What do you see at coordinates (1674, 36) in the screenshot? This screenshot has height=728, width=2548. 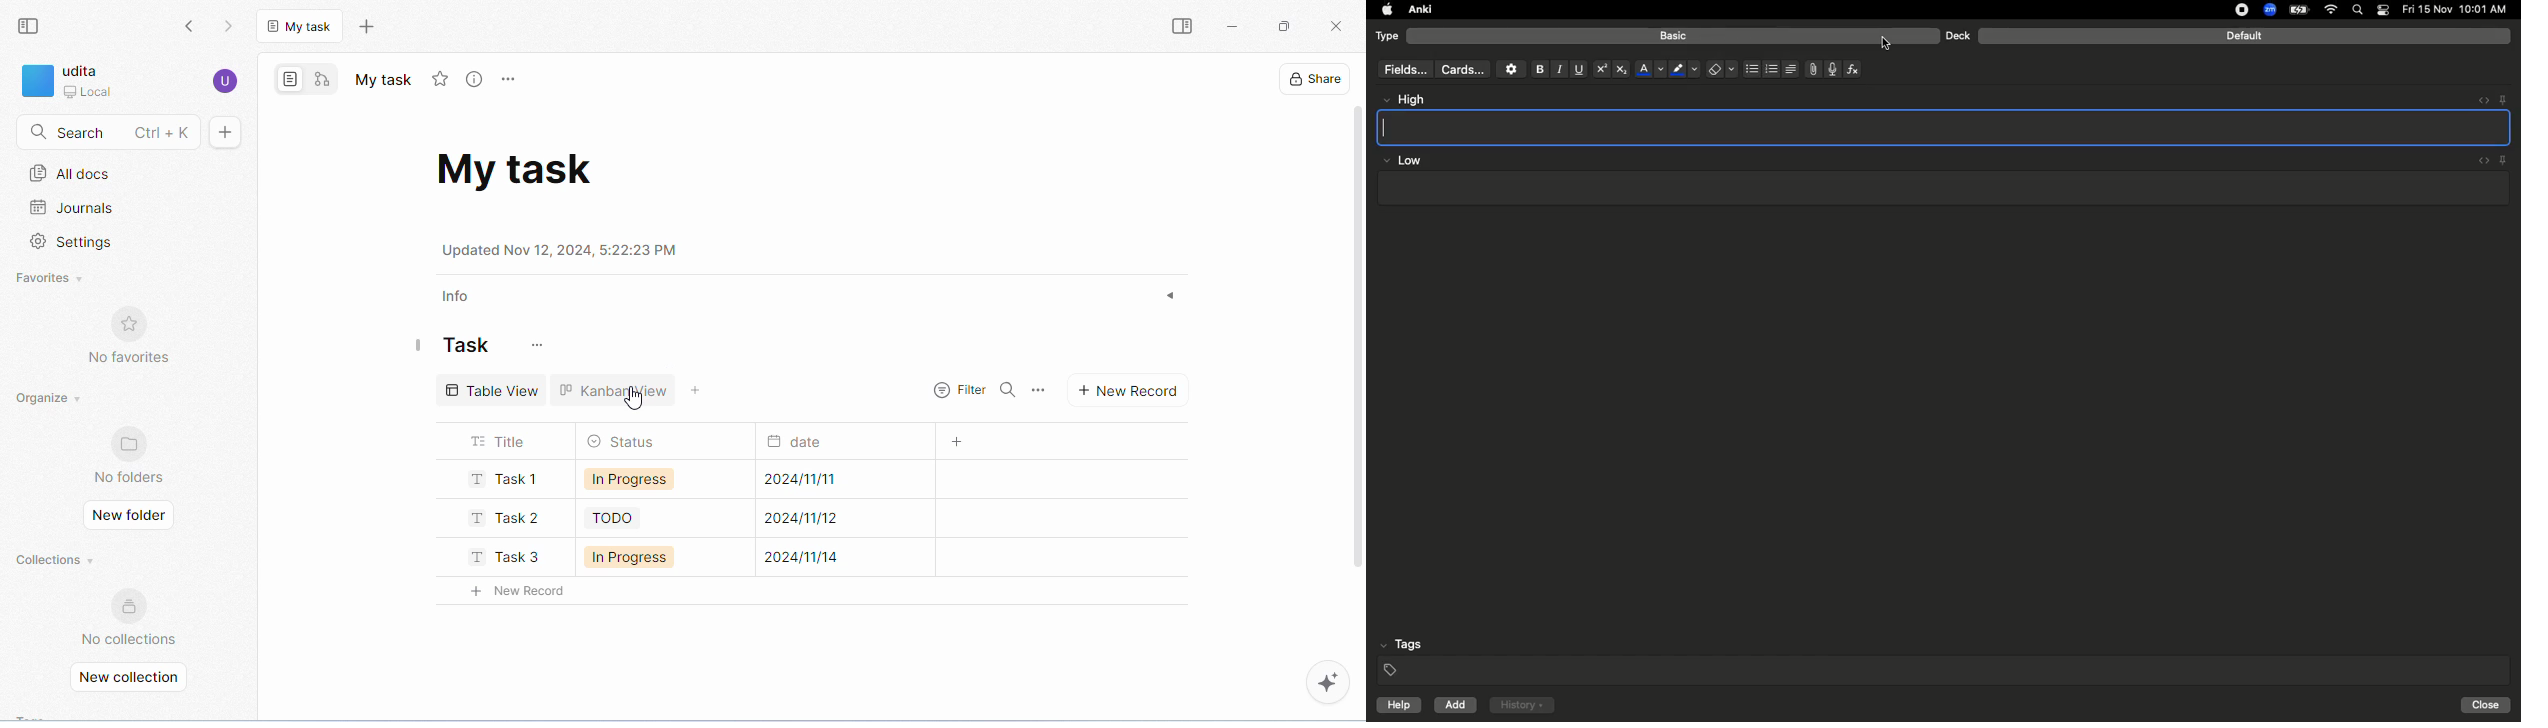 I see `Basic` at bounding box center [1674, 36].